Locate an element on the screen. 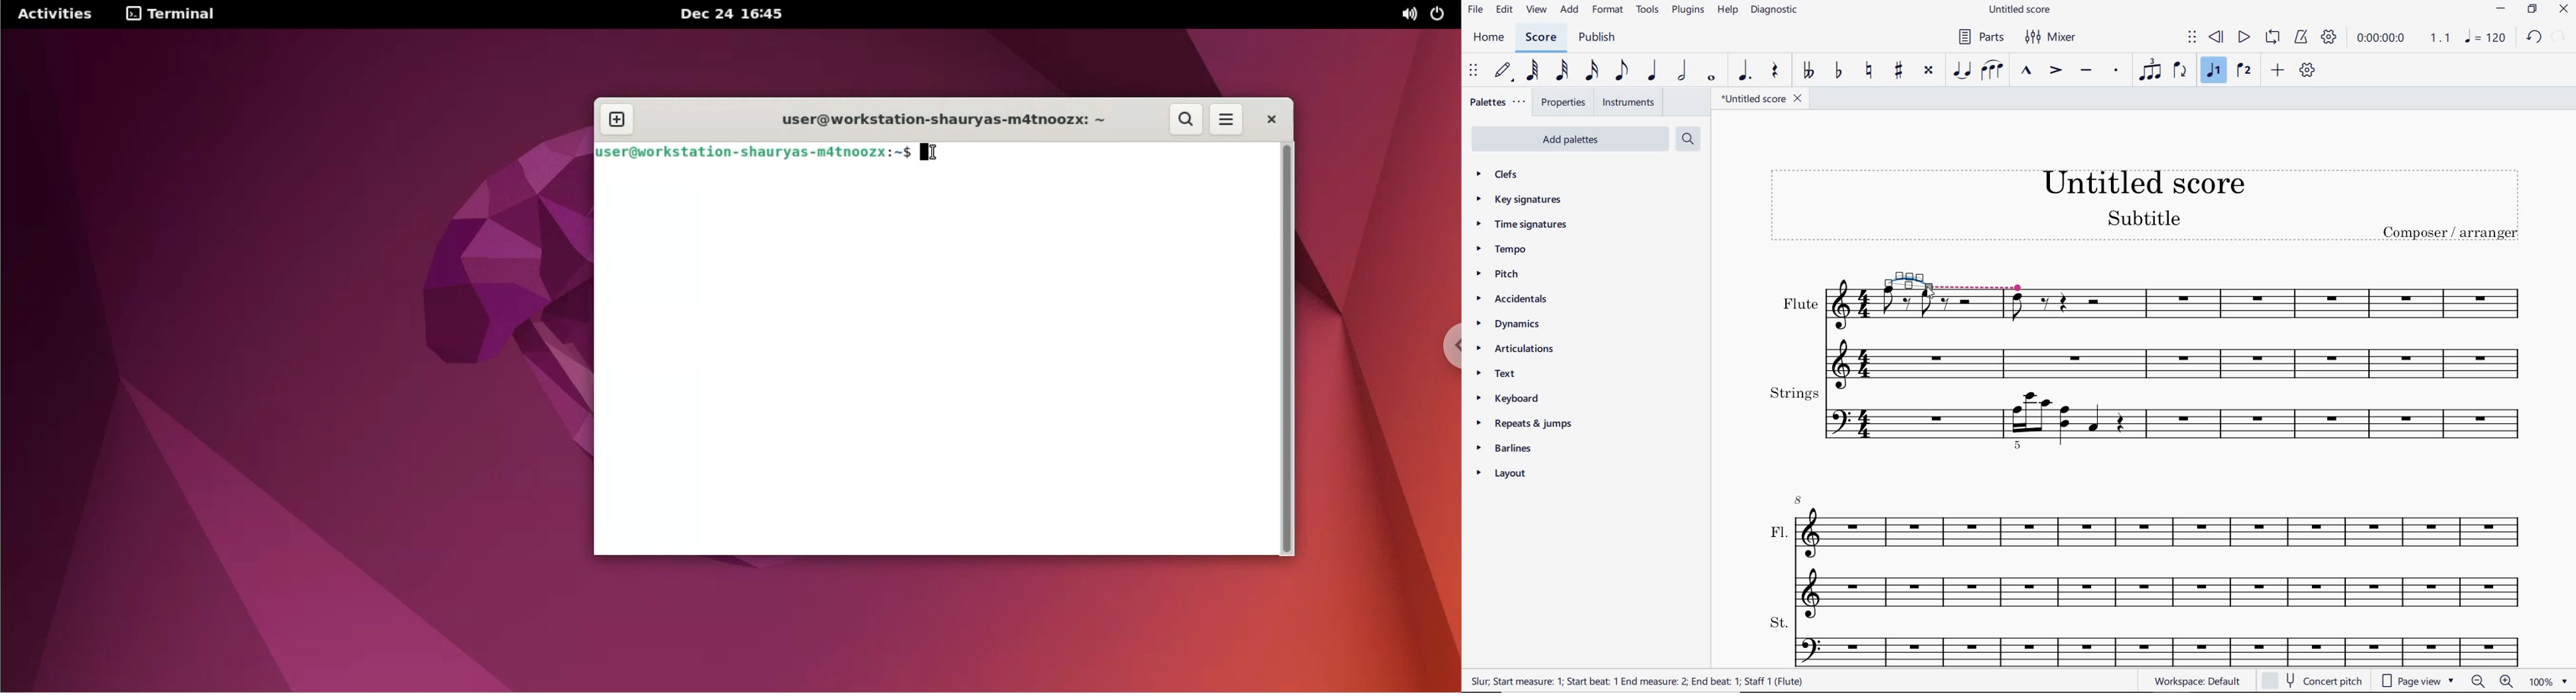 Image resolution: width=2576 pixels, height=700 pixels. SLUR is located at coordinates (1990, 71).